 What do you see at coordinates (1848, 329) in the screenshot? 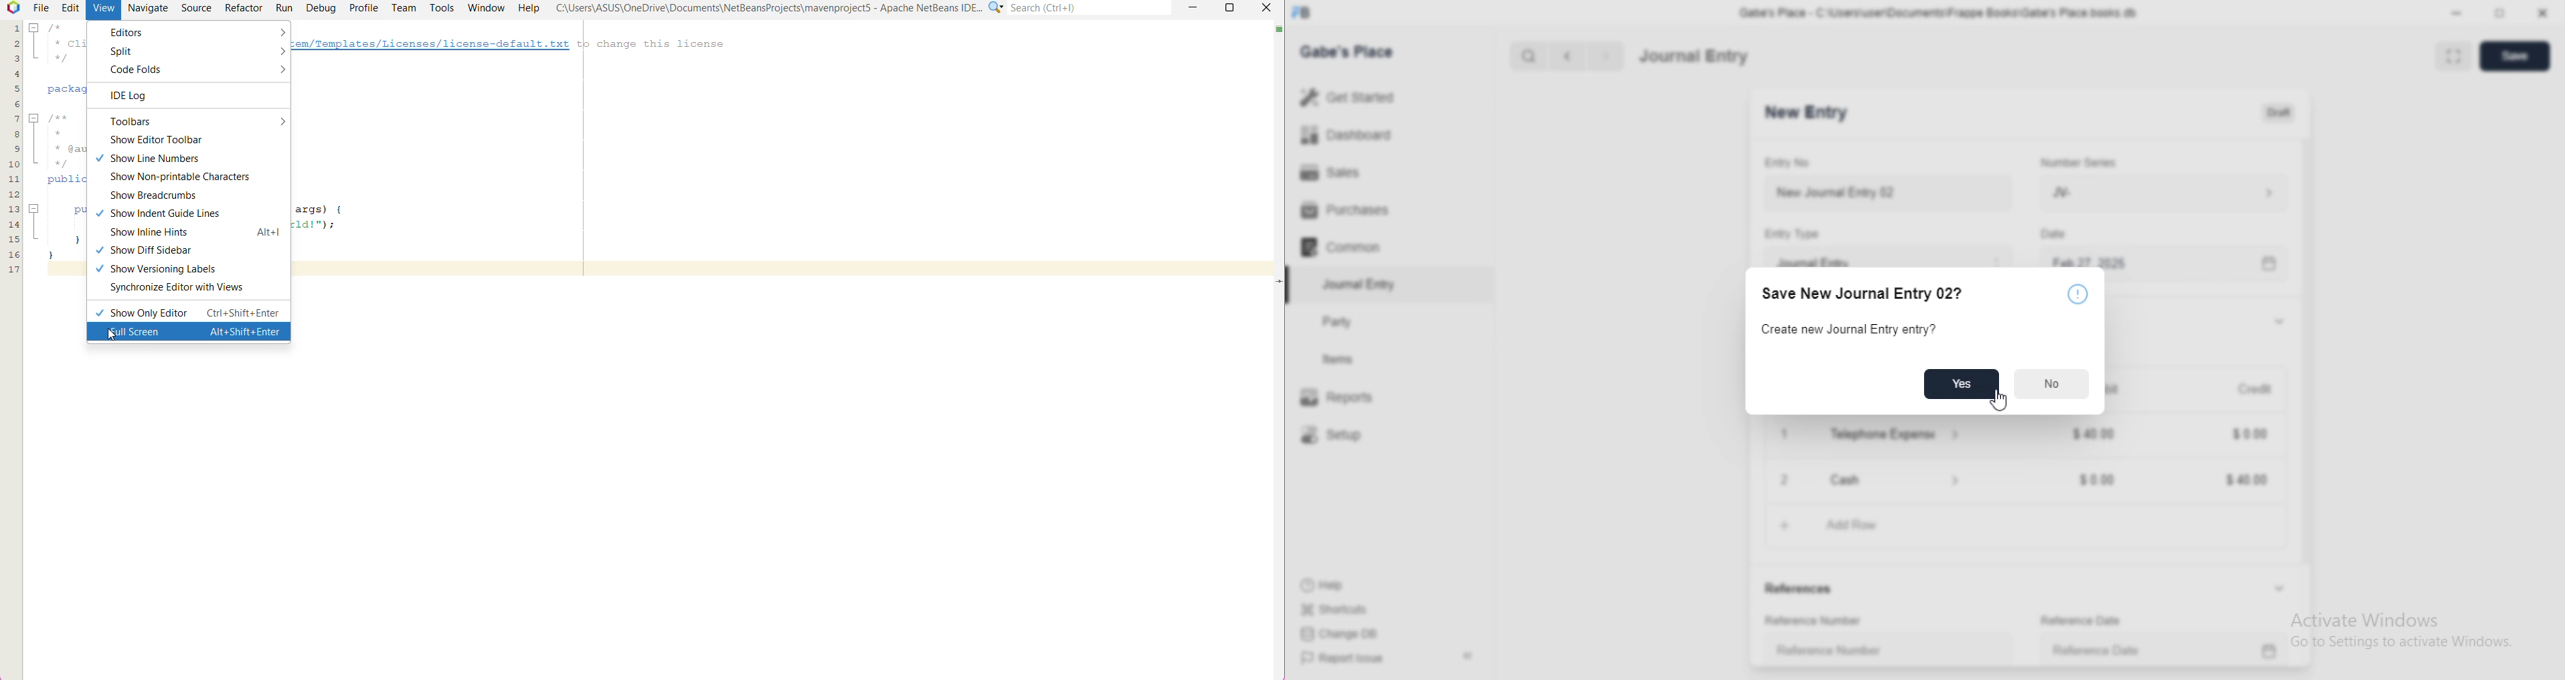
I see `Create new Journal Entry entry?` at bounding box center [1848, 329].